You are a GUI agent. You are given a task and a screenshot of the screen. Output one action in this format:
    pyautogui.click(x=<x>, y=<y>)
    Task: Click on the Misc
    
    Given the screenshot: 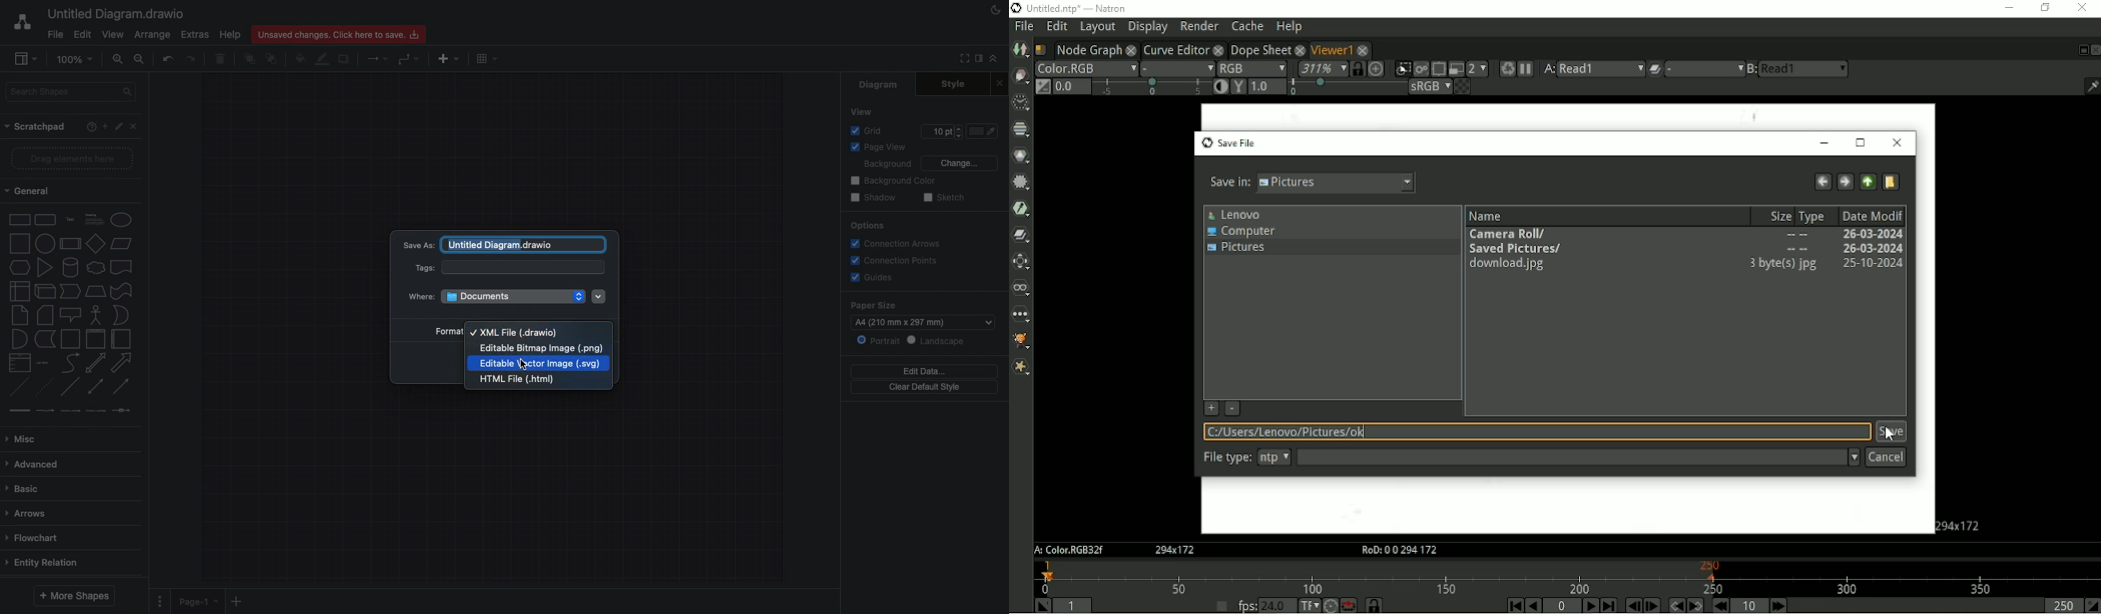 What is the action you would take?
    pyautogui.click(x=29, y=439)
    